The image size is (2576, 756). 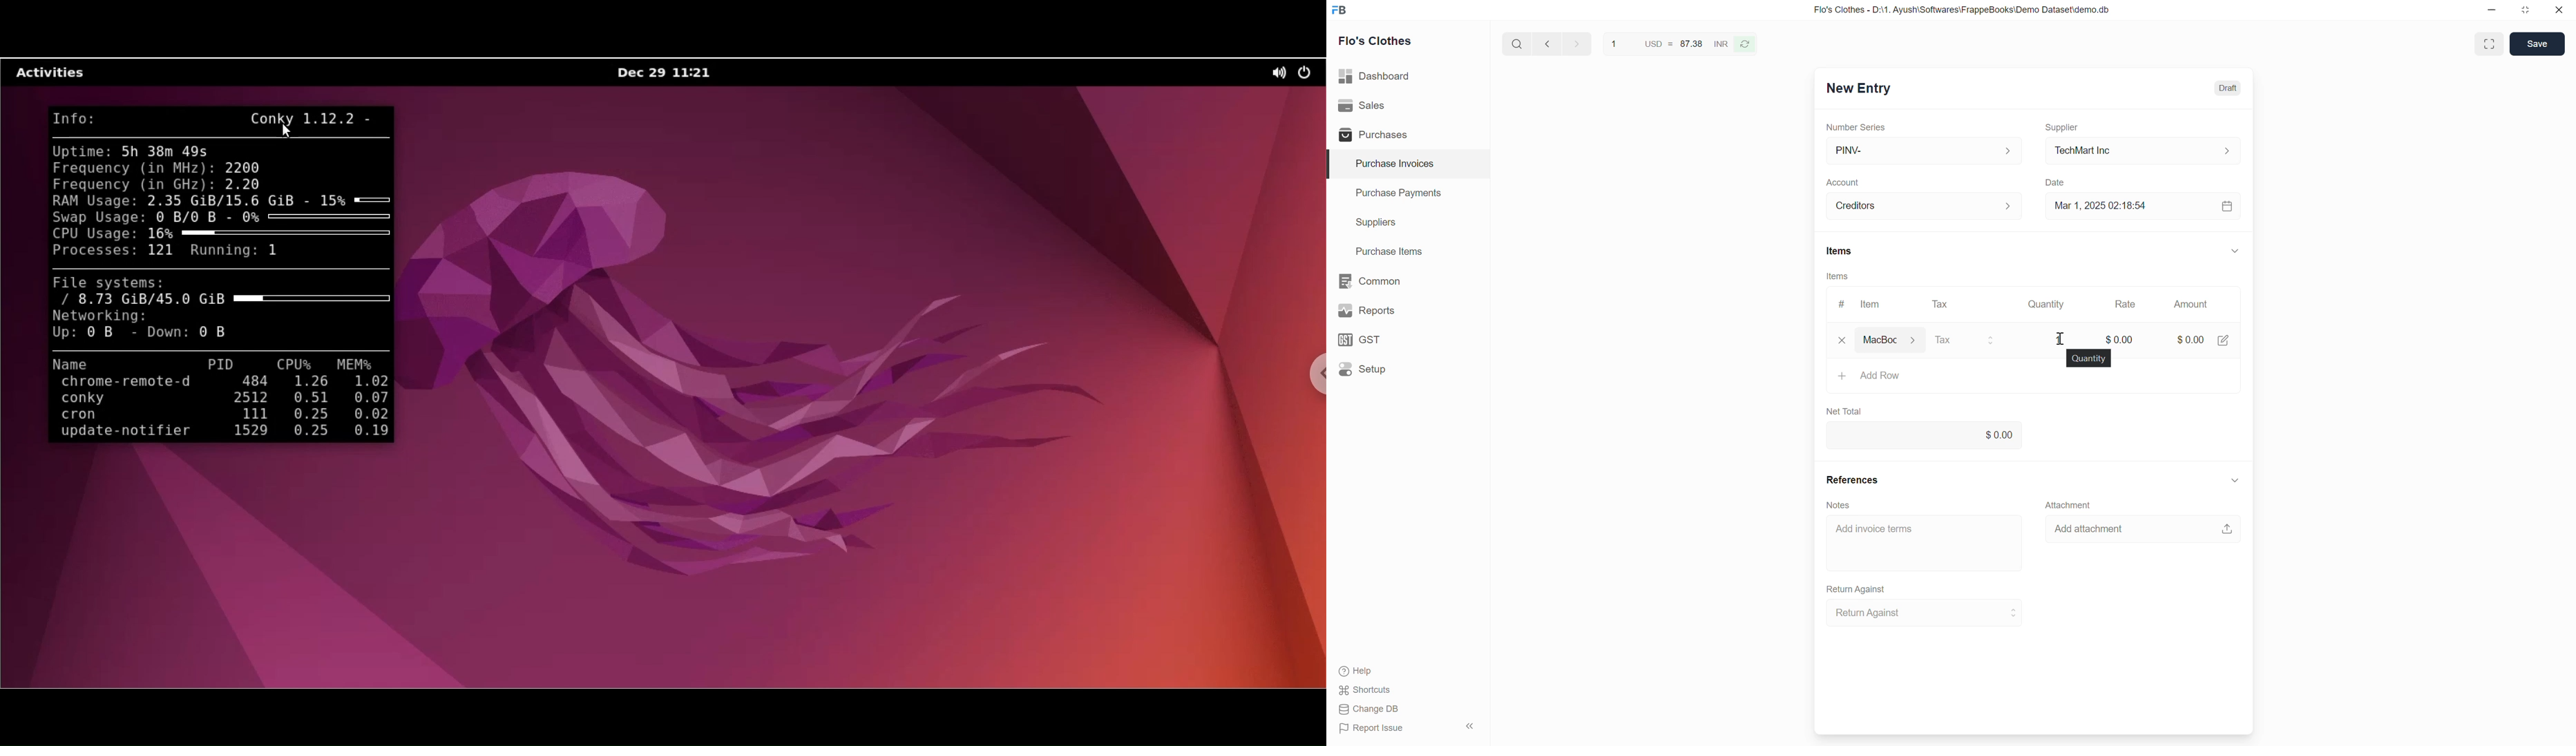 What do you see at coordinates (1517, 43) in the screenshot?
I see `Search` at bounding box center [1517, 43].